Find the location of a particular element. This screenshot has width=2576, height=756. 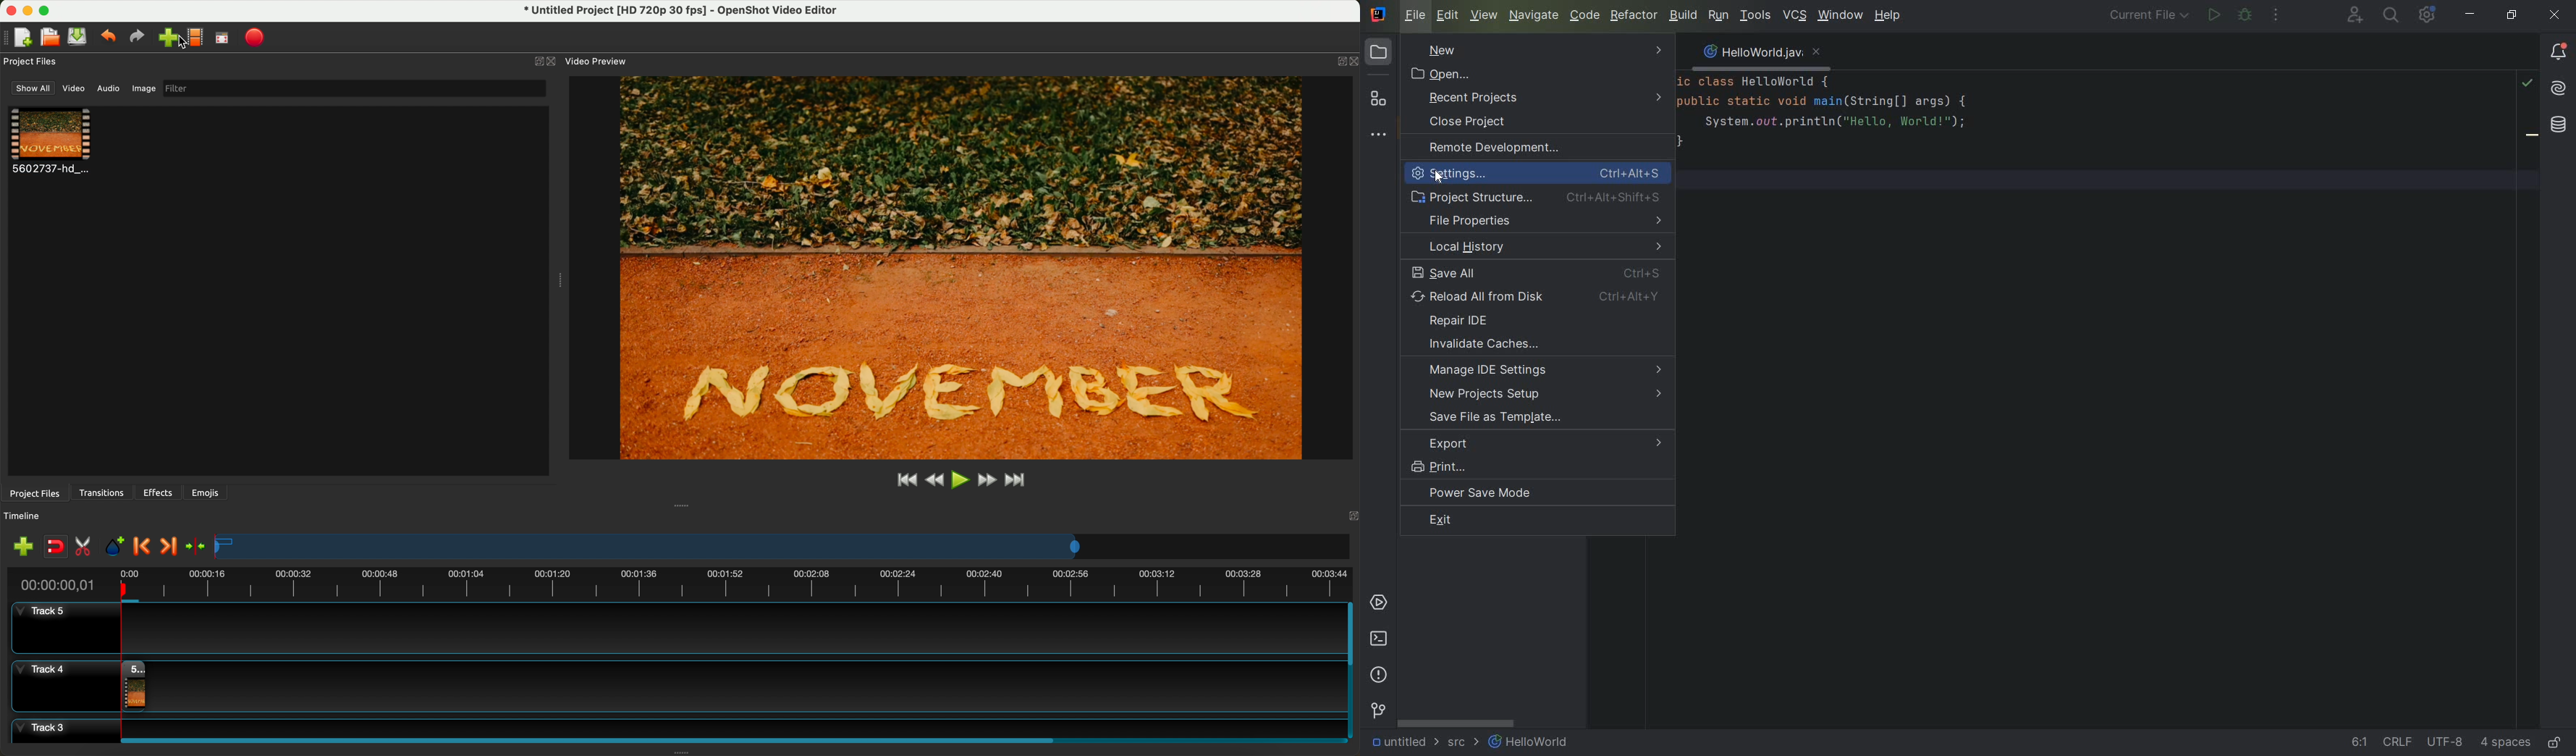

minimize is located at coordinates (2470, 14).